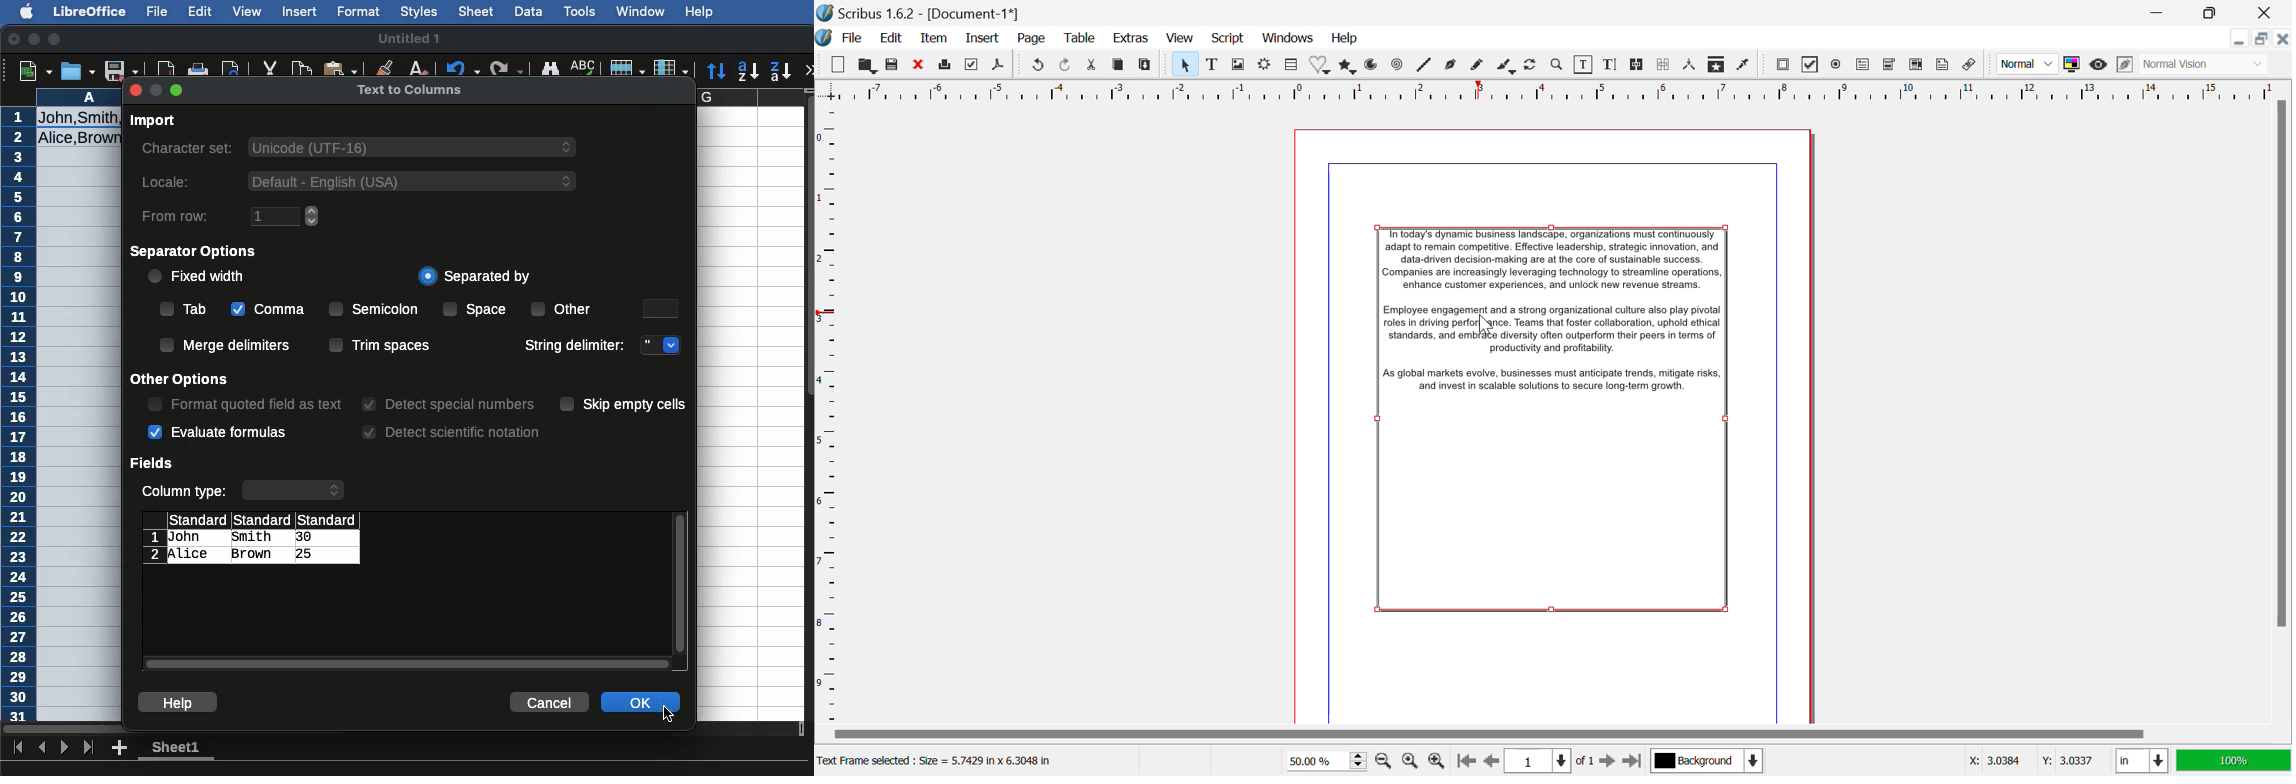  Describe the element at coordinates (1212, 65) in the screenshot. I see `Text Frame` at that location.